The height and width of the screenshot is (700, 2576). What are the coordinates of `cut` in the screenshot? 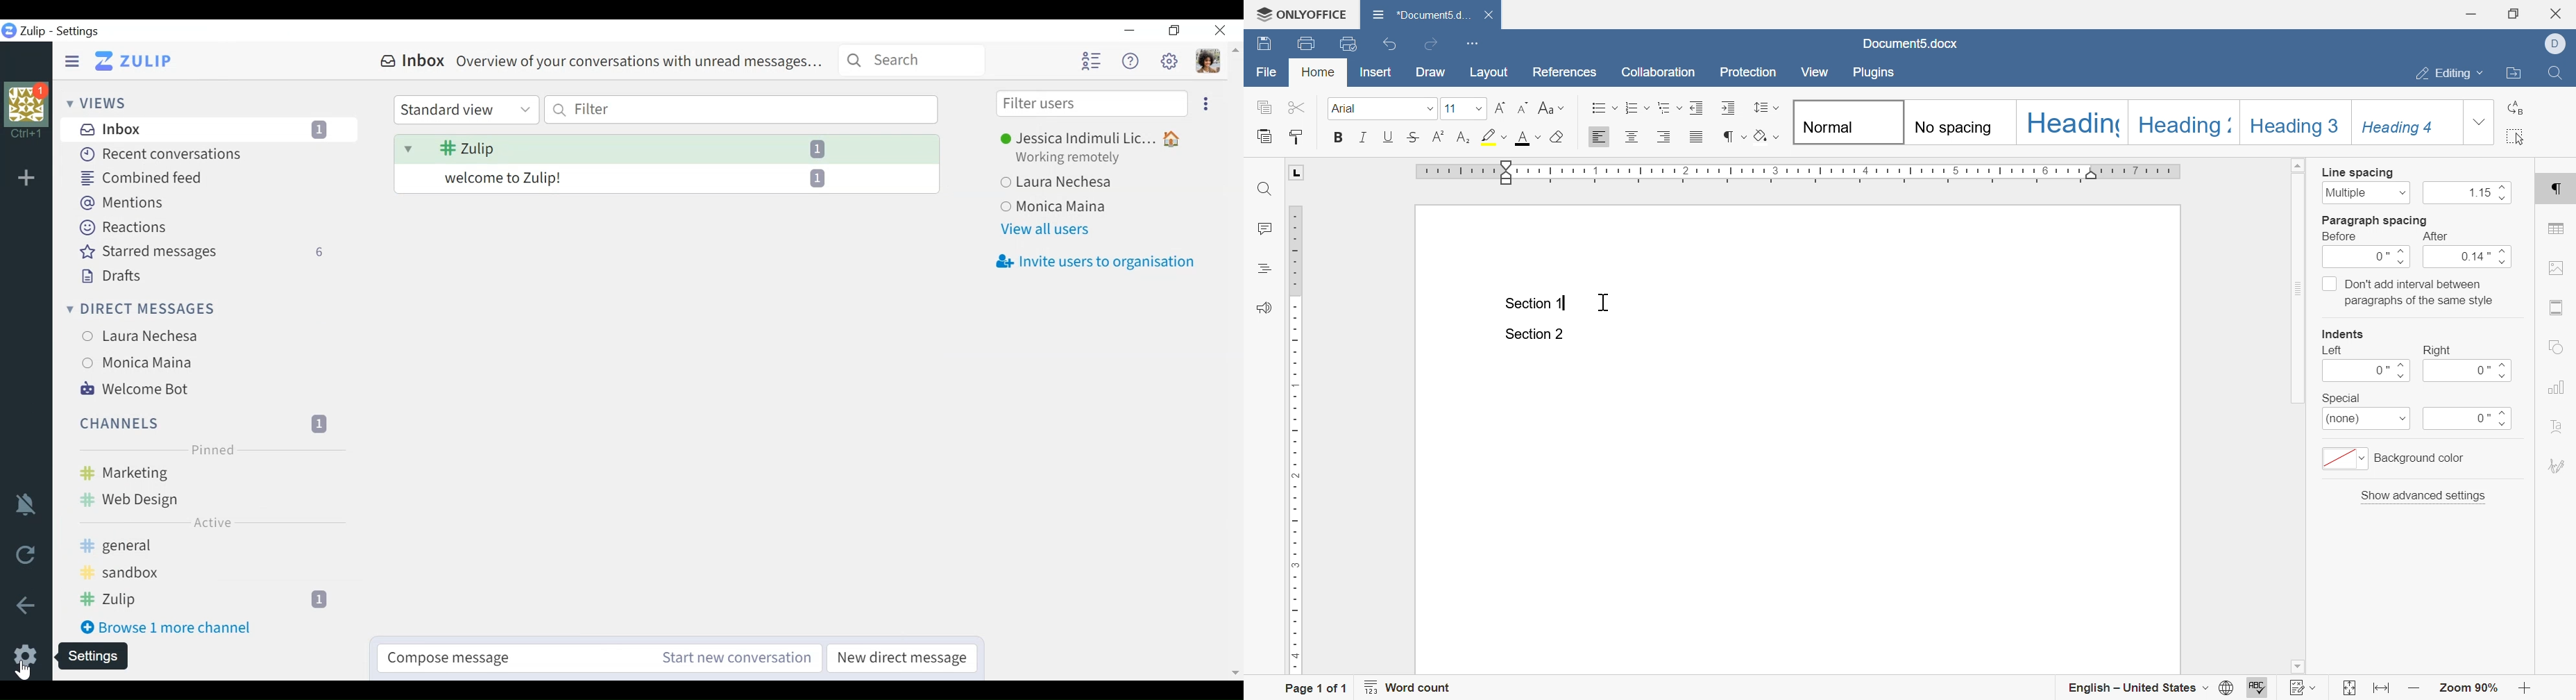 It's located at (1298, 108).